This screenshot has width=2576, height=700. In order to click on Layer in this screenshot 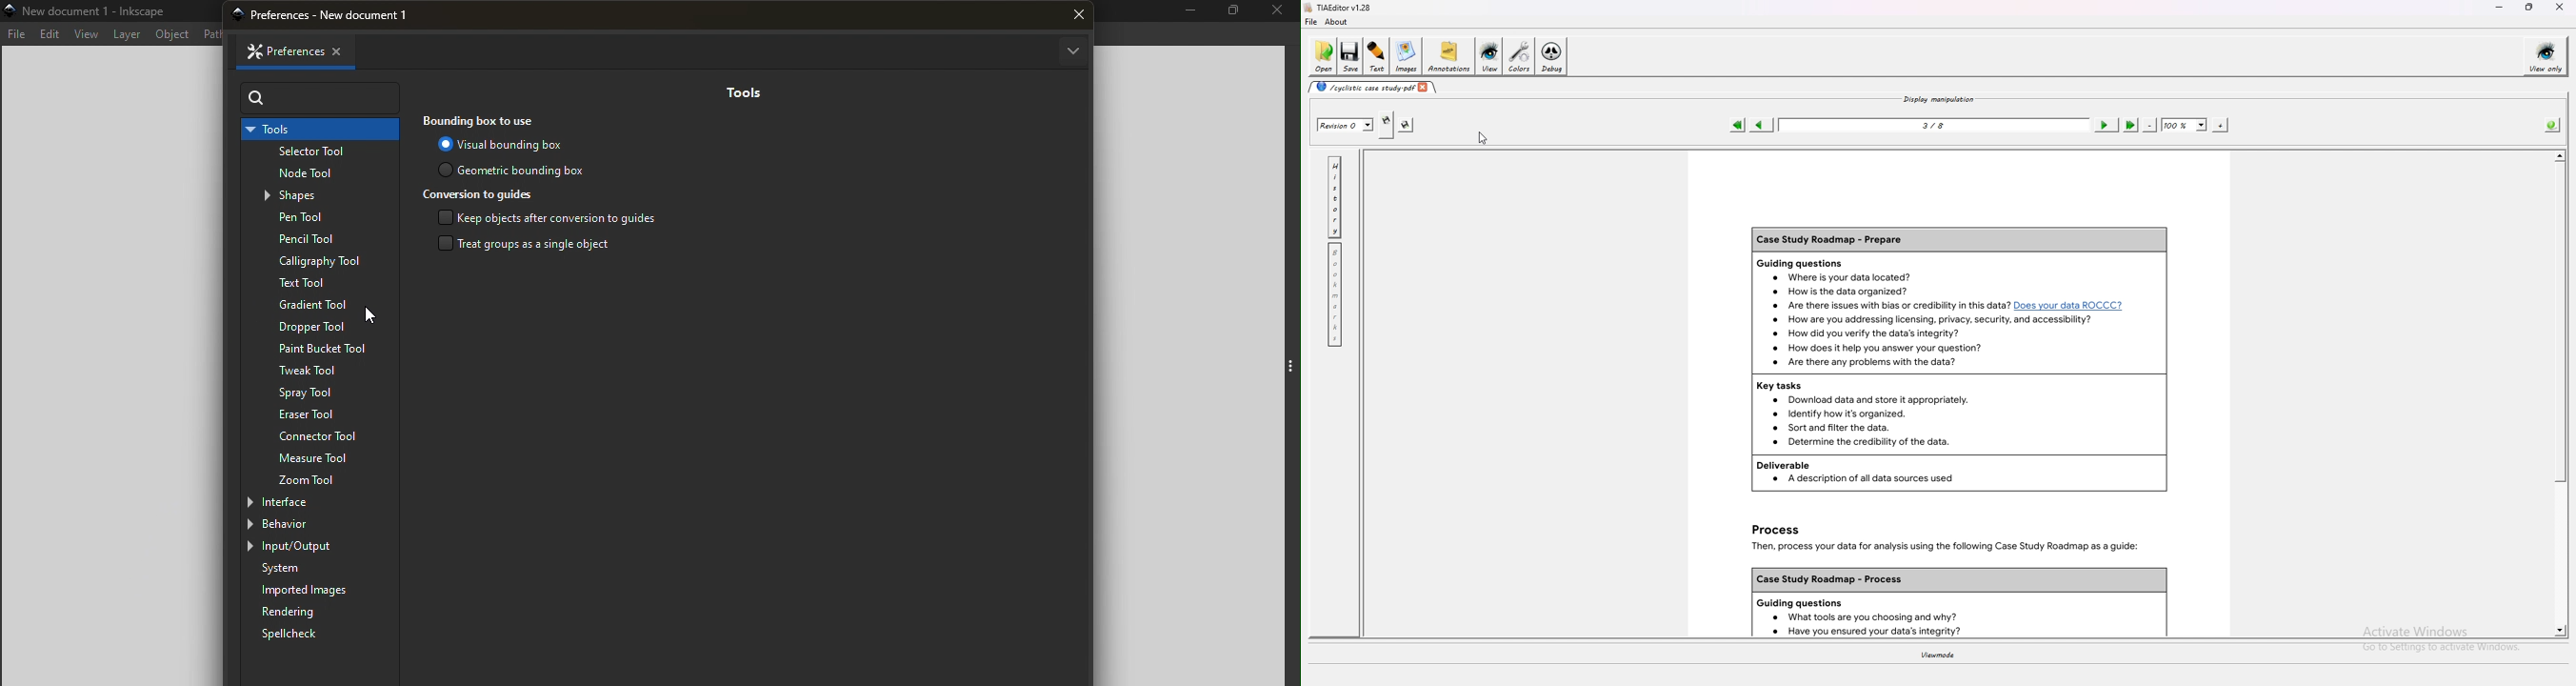, I will do `click(129, 34)`.